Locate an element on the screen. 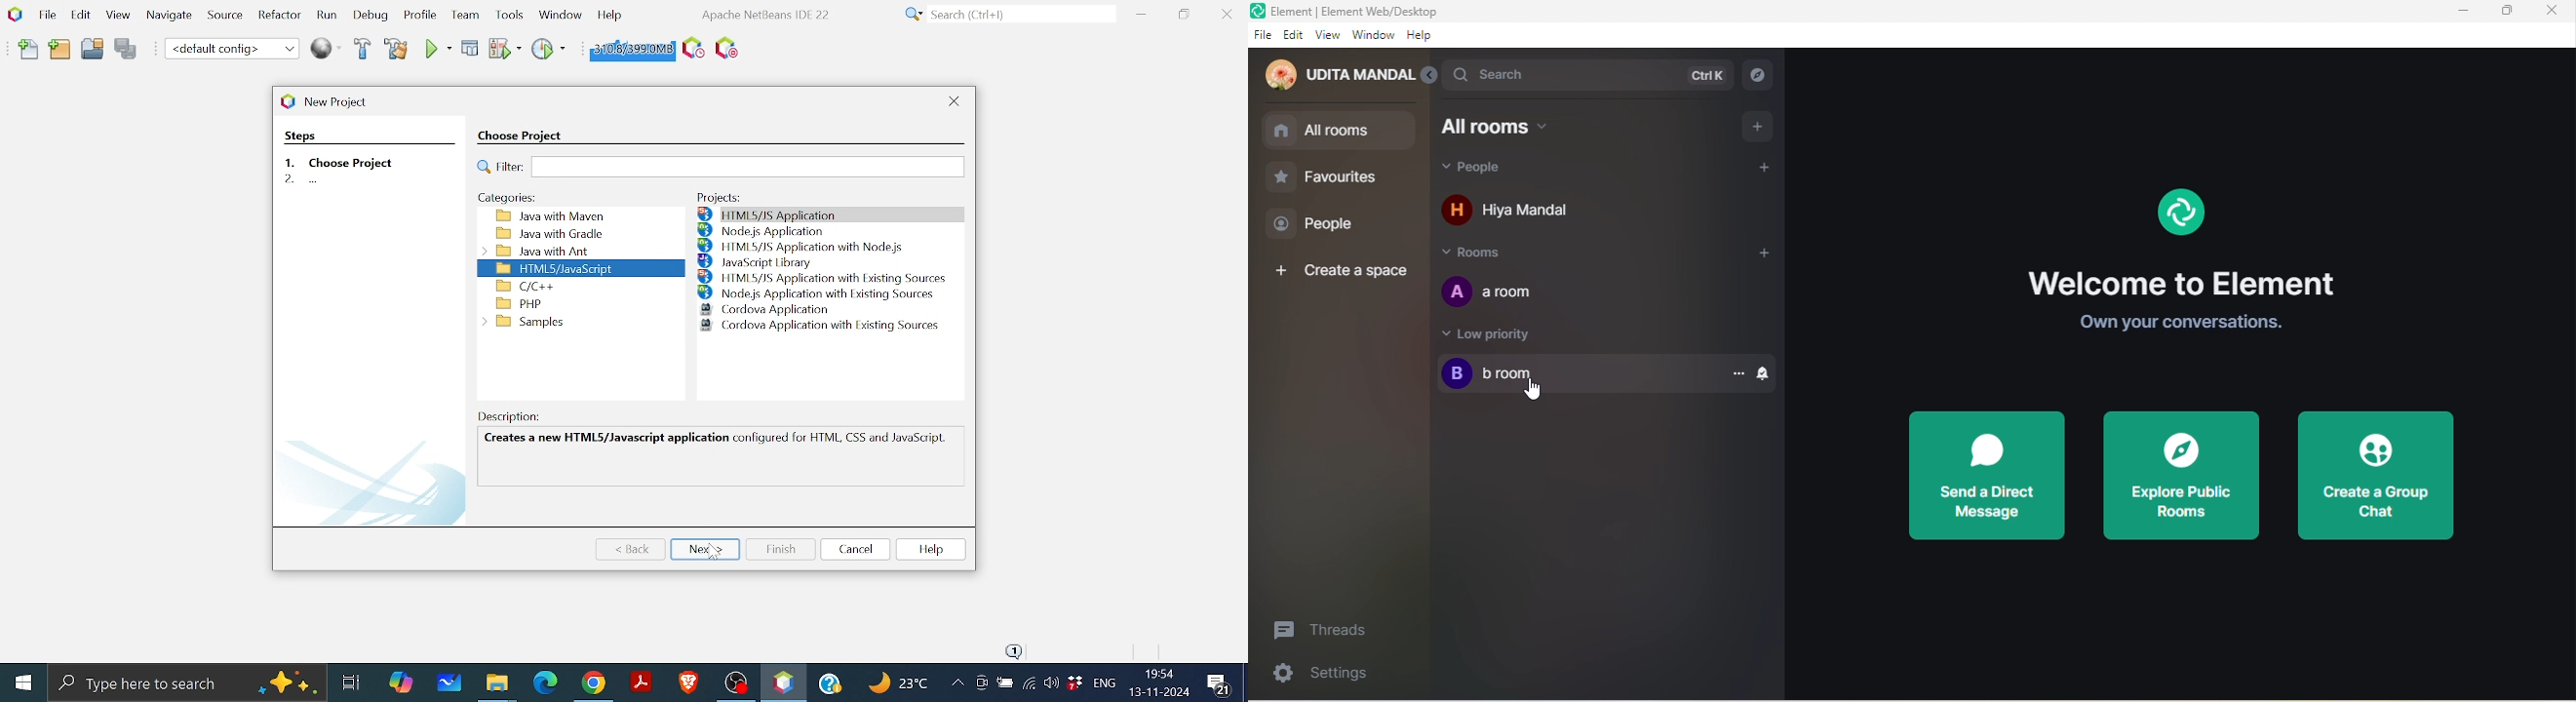  b room is located at coordinates (1577, 374).